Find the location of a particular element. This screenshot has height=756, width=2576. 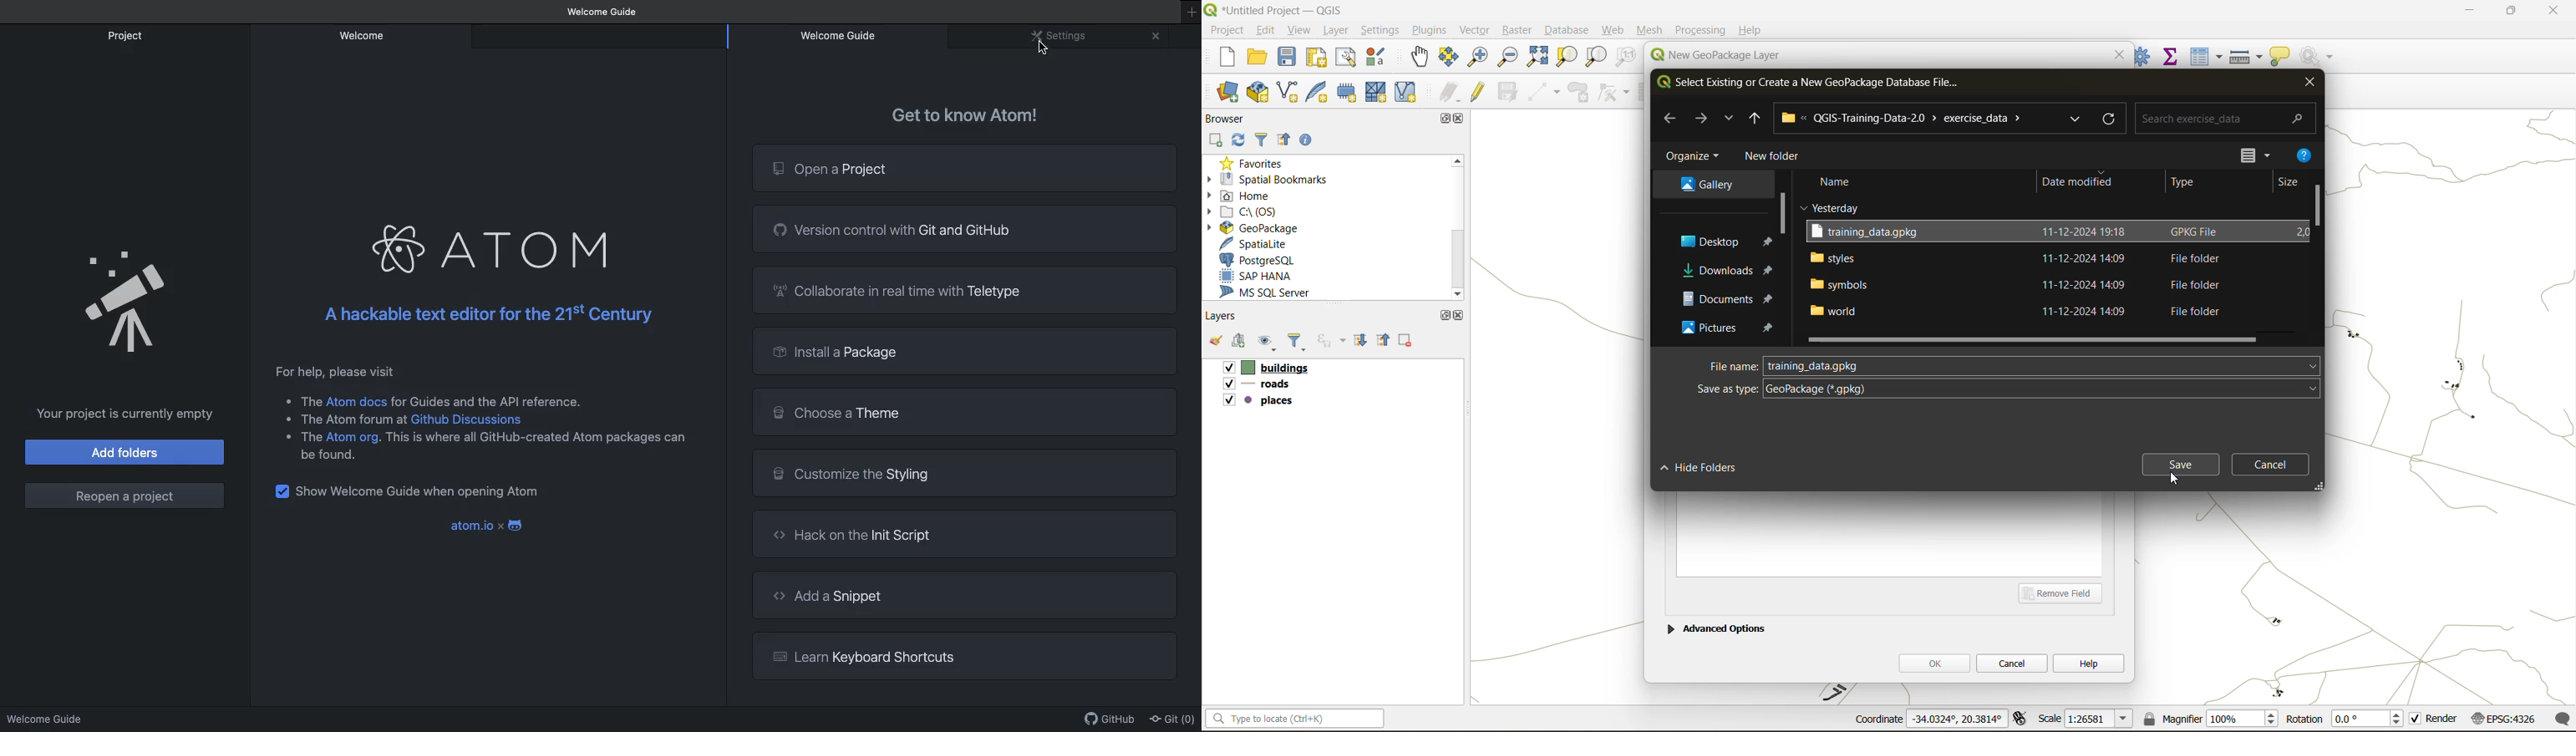

symbols is located at coordinates (1840, 284).